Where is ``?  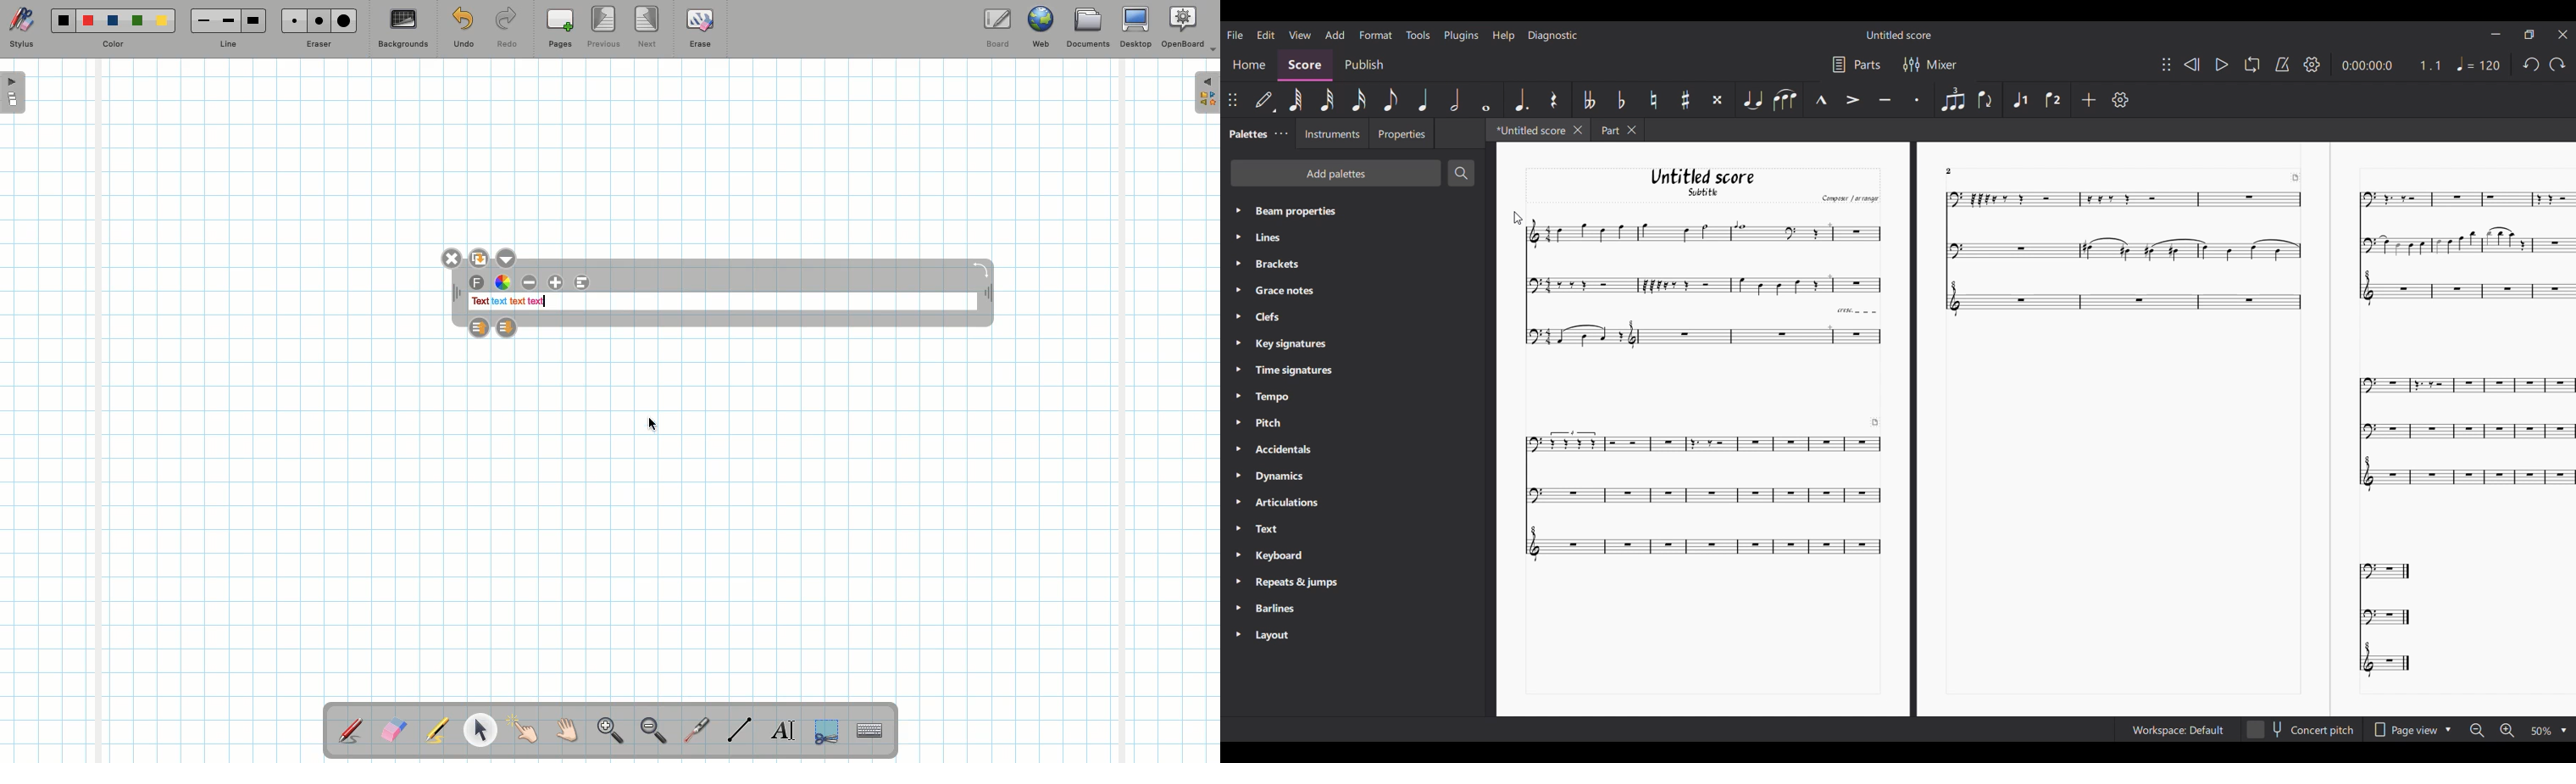  is located at coordinates (1707, 495).